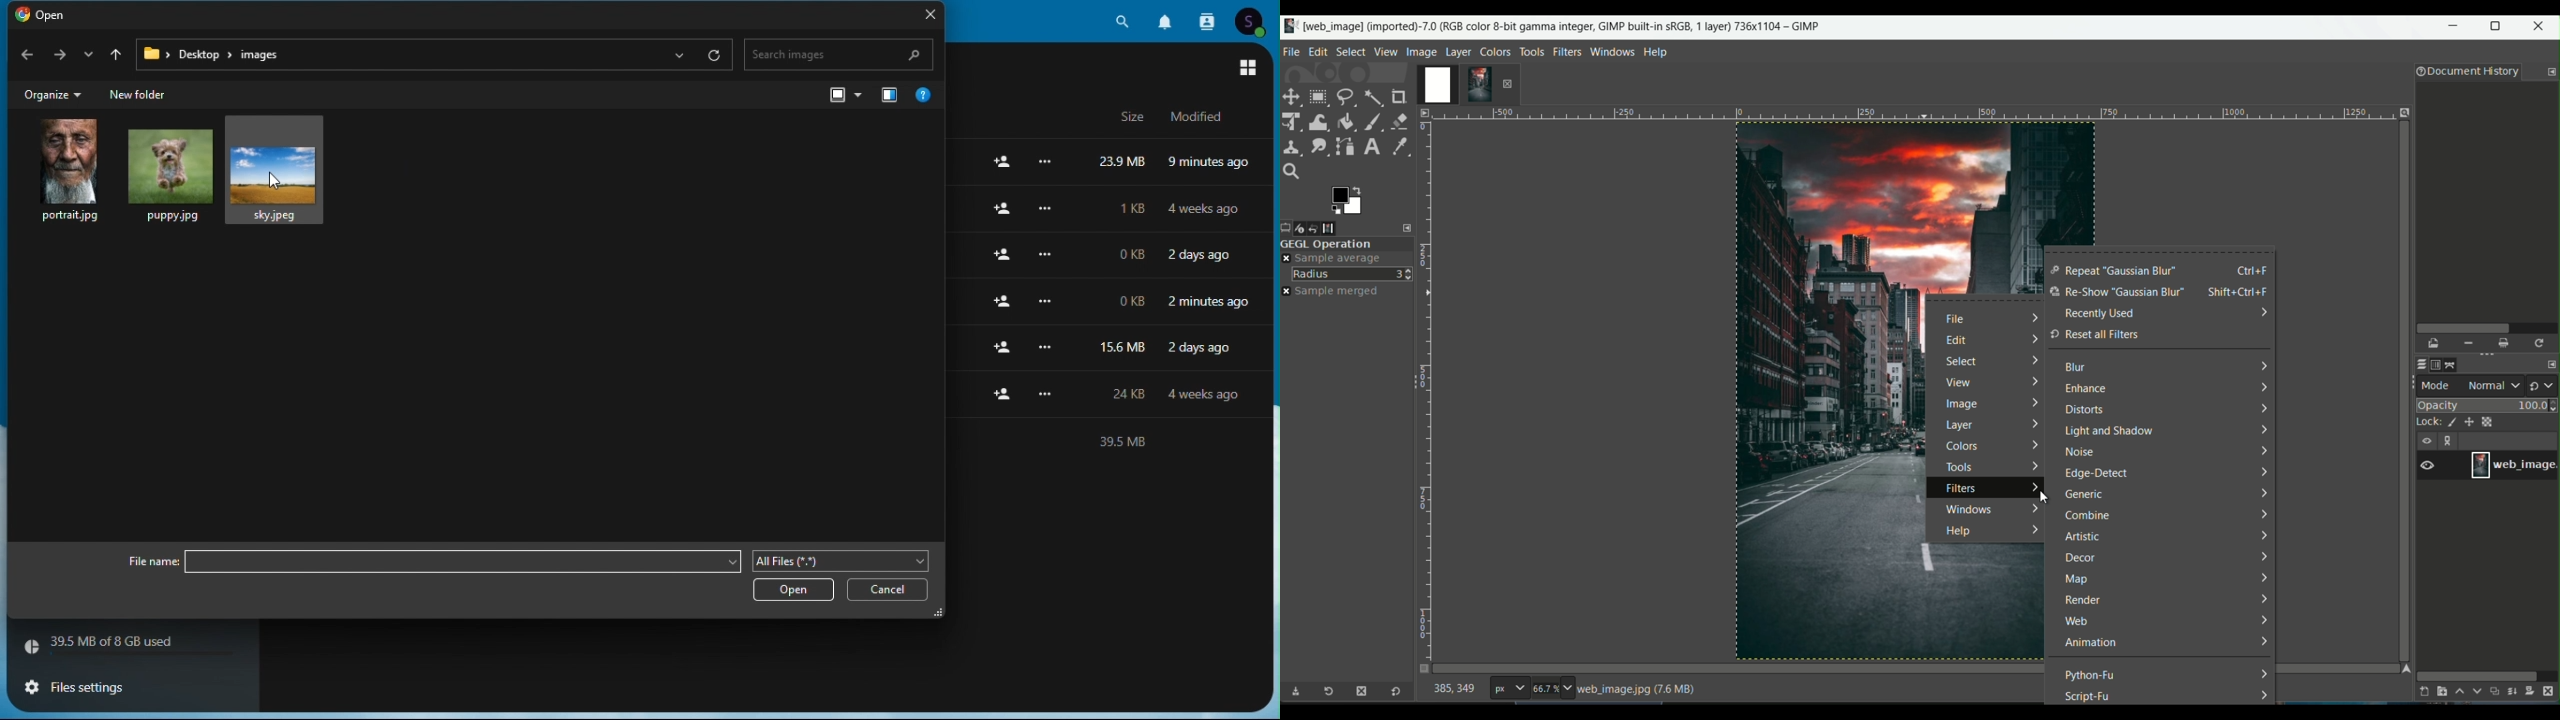 Image resolution: width=2576 pixels, height=728 pixels. Describe the element at coordinates (793, 591) in the screenshot. I see `open` at that location.